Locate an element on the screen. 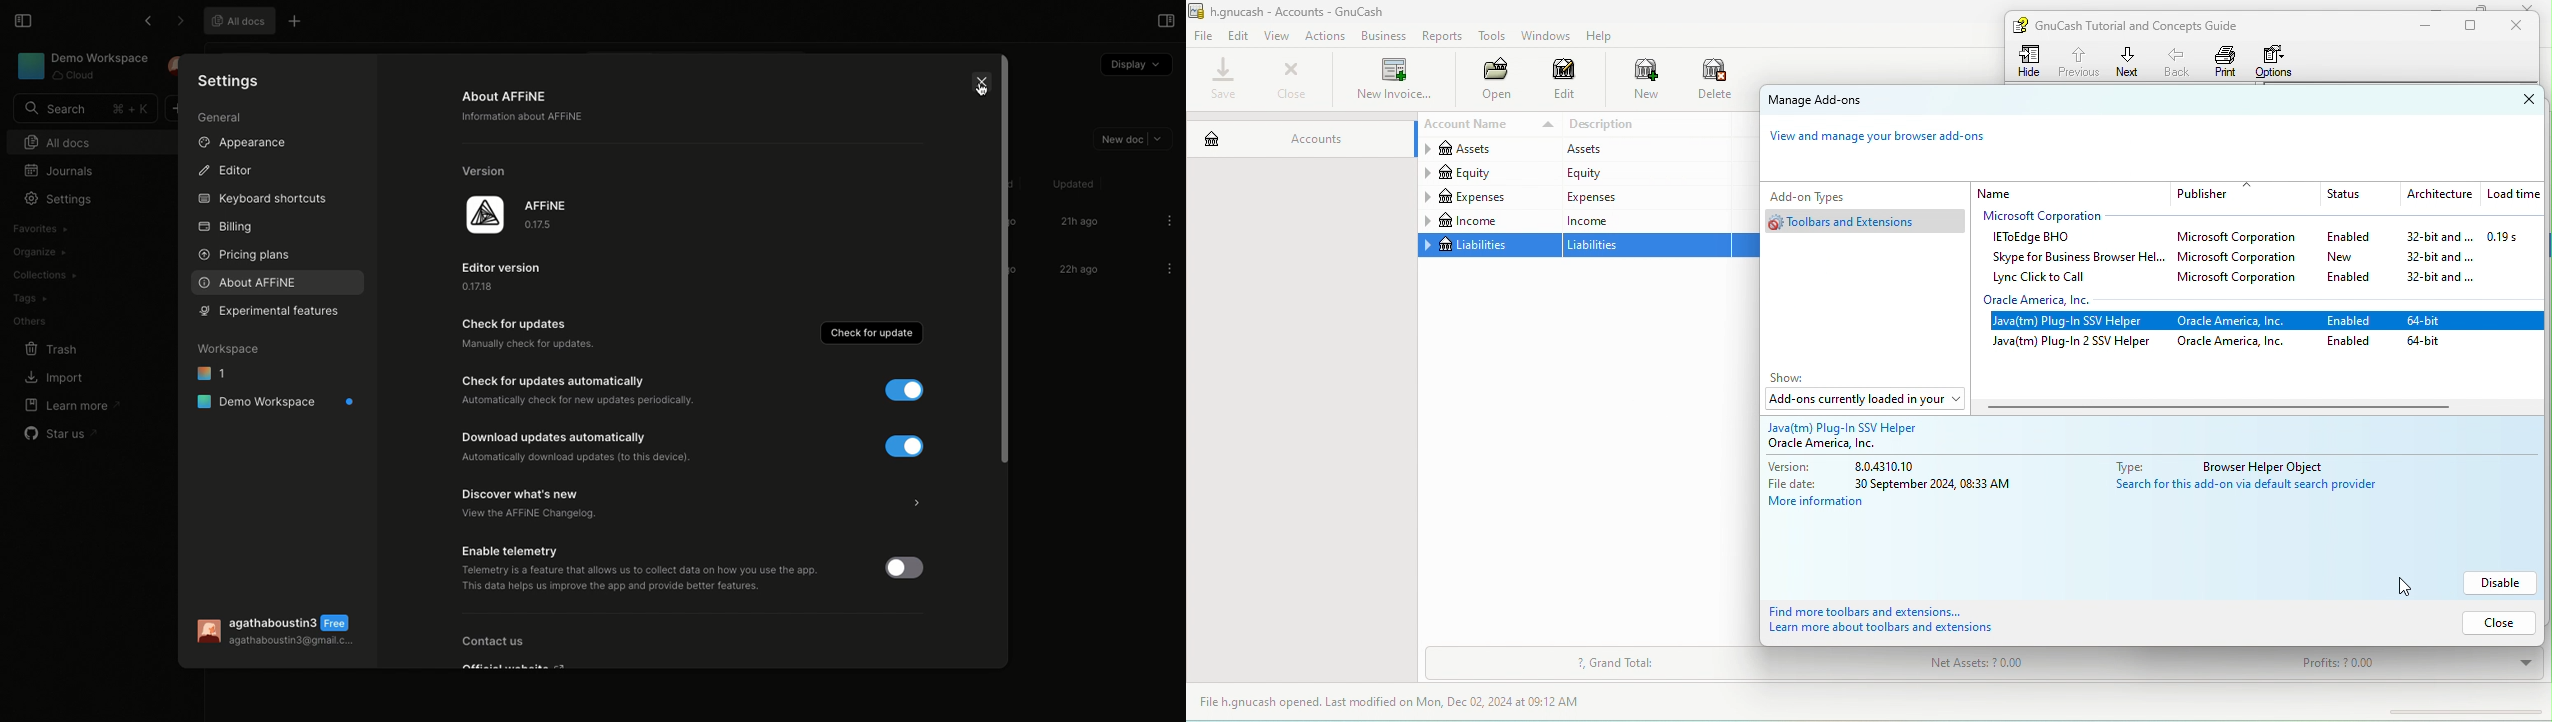 This screenshot has height=728, width=2576. assets is located at coordinates (1486, 151).